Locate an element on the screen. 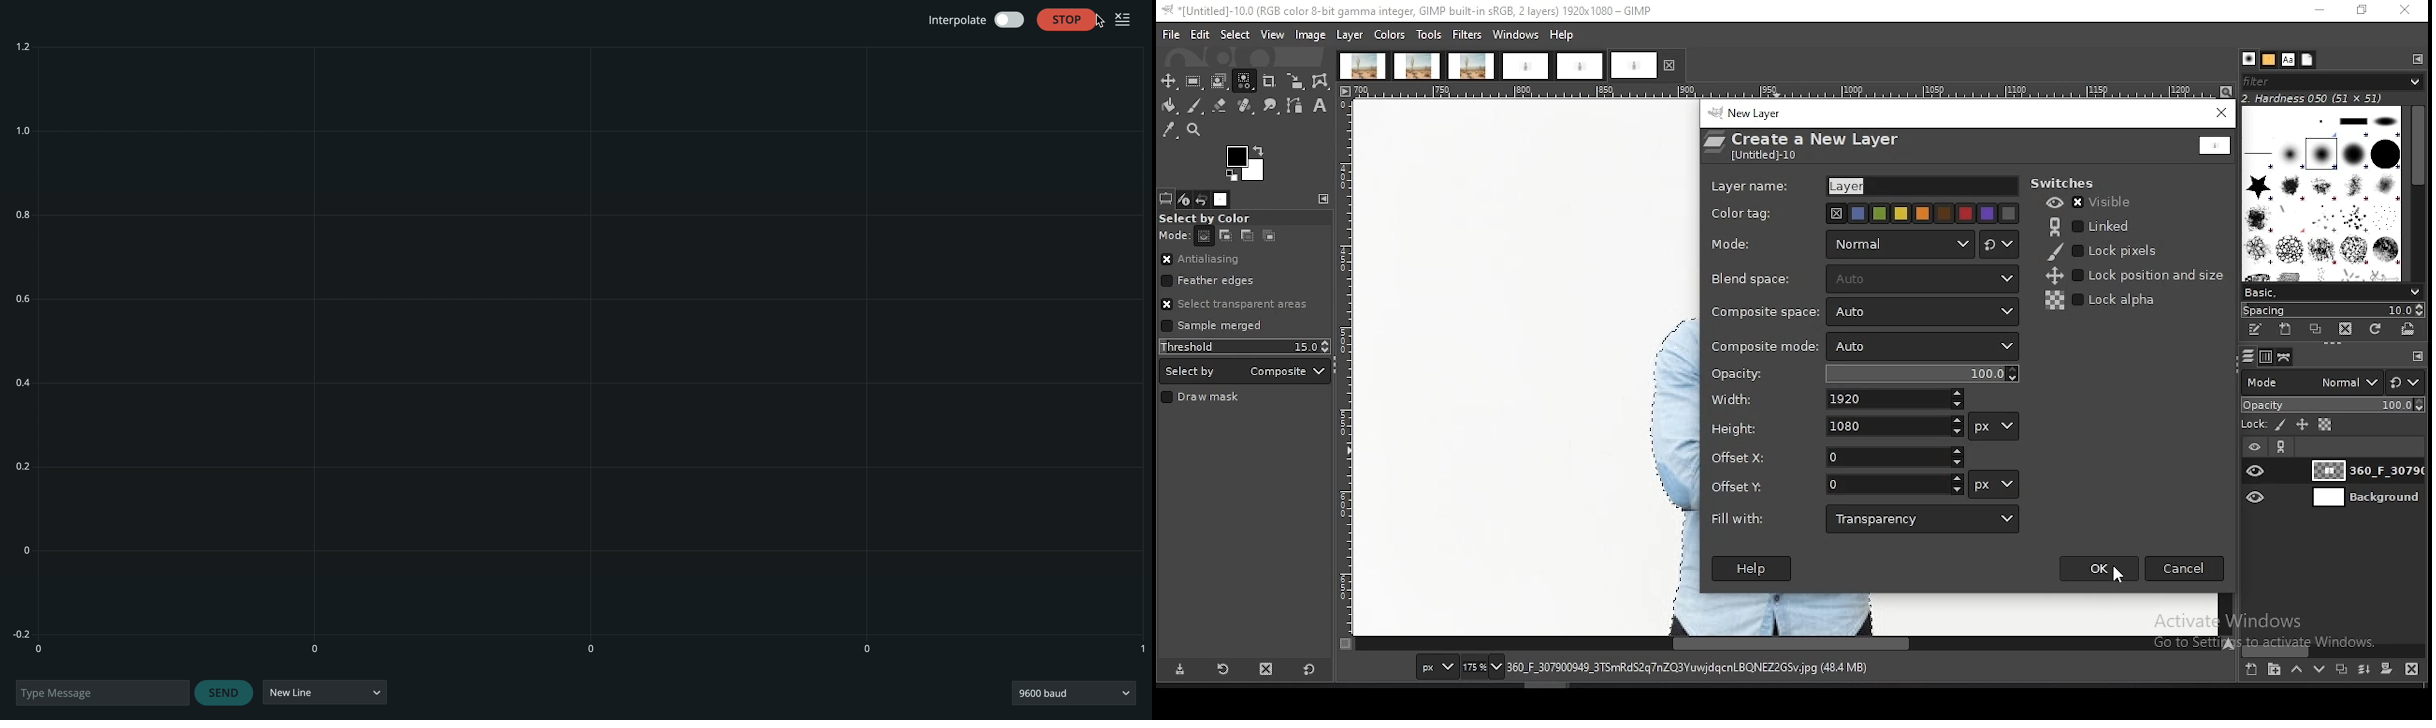 The height and width of the screenshot is (728, 2436). fill with is located at coordinates (1737, 519).